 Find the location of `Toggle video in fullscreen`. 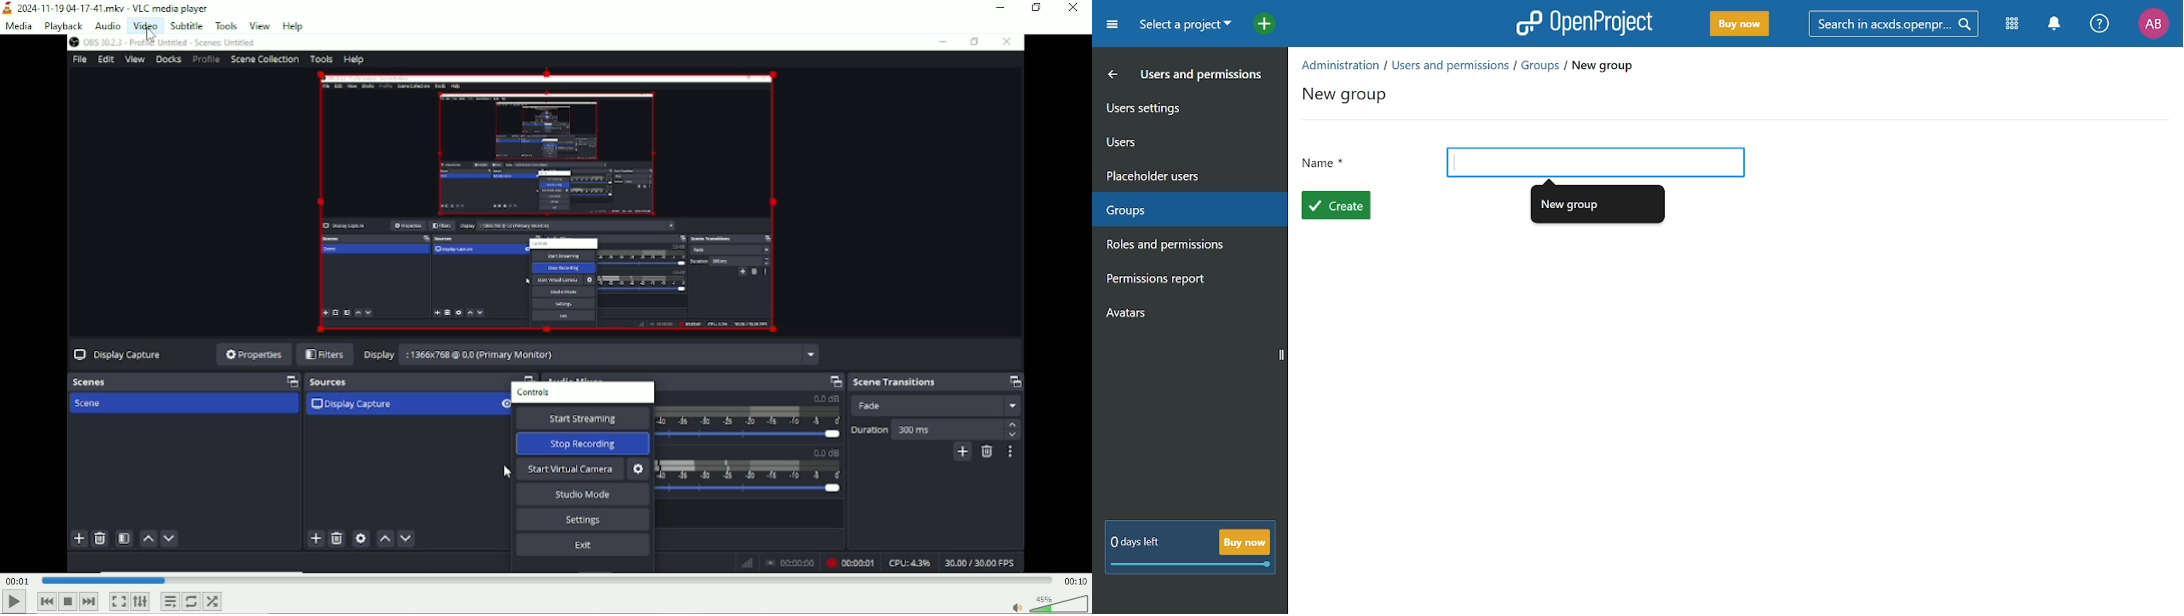

Toggle video in fullscreen is located at coordinates (118, 601).